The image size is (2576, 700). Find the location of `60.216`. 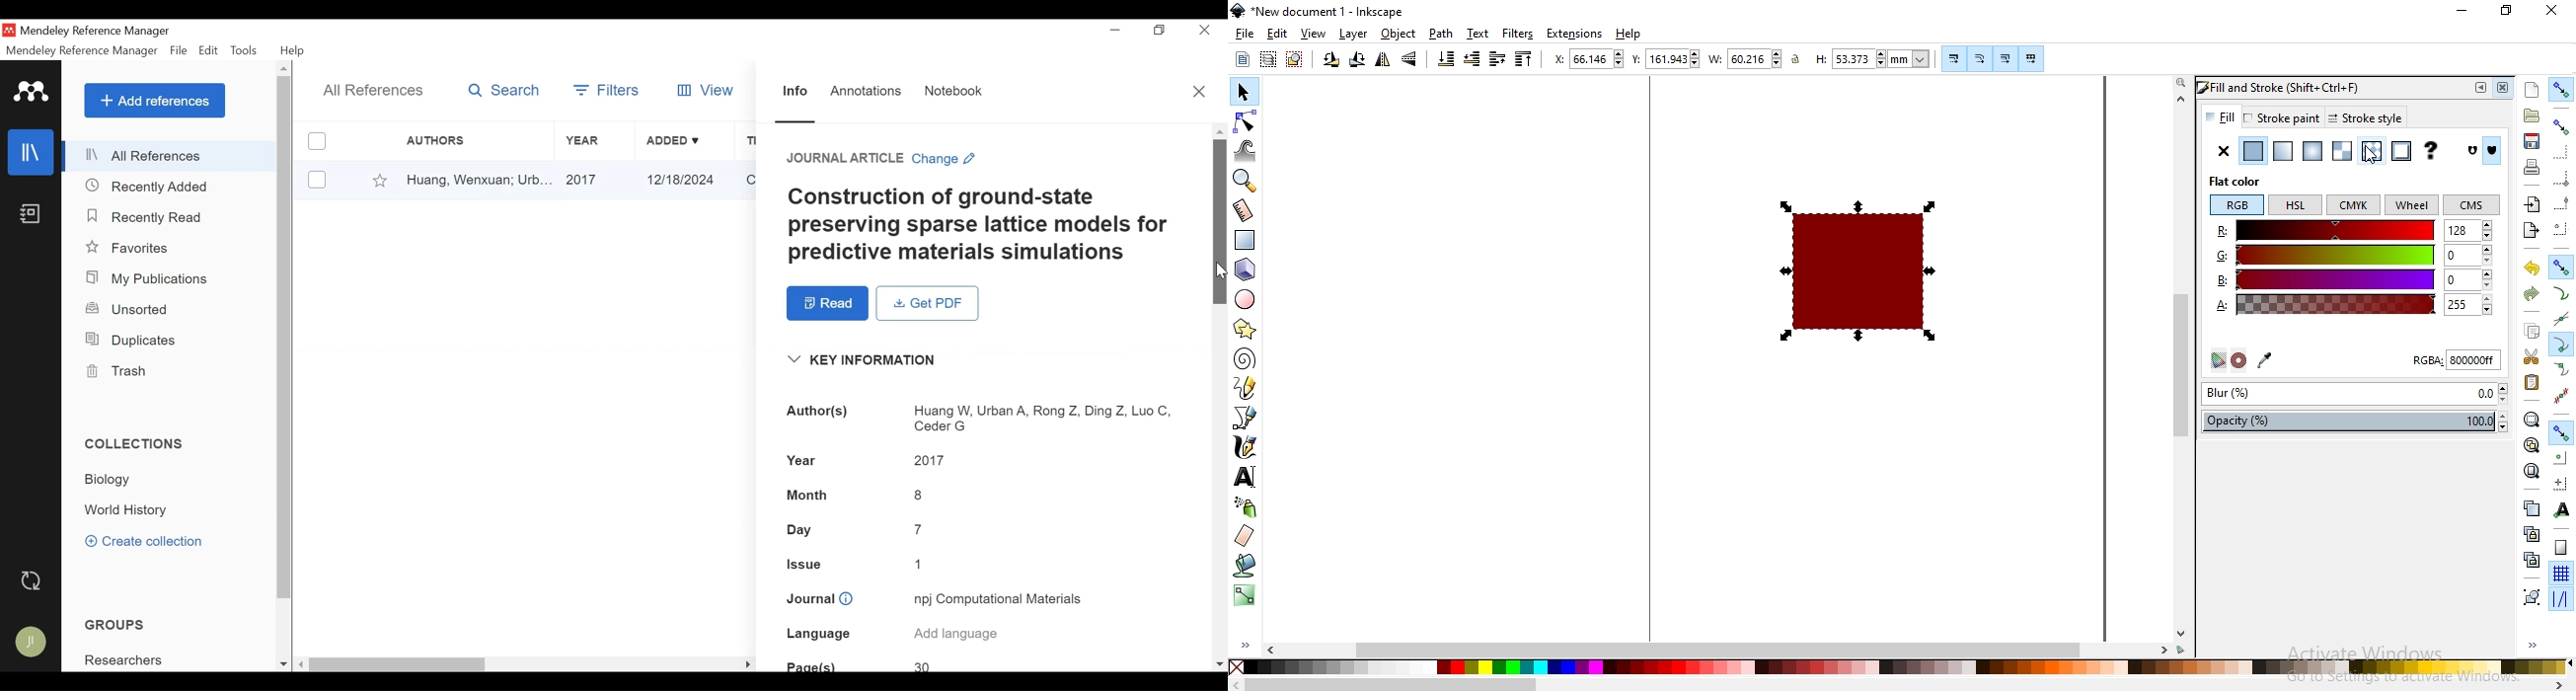

60.216 is located at coordinates (1756, 59).